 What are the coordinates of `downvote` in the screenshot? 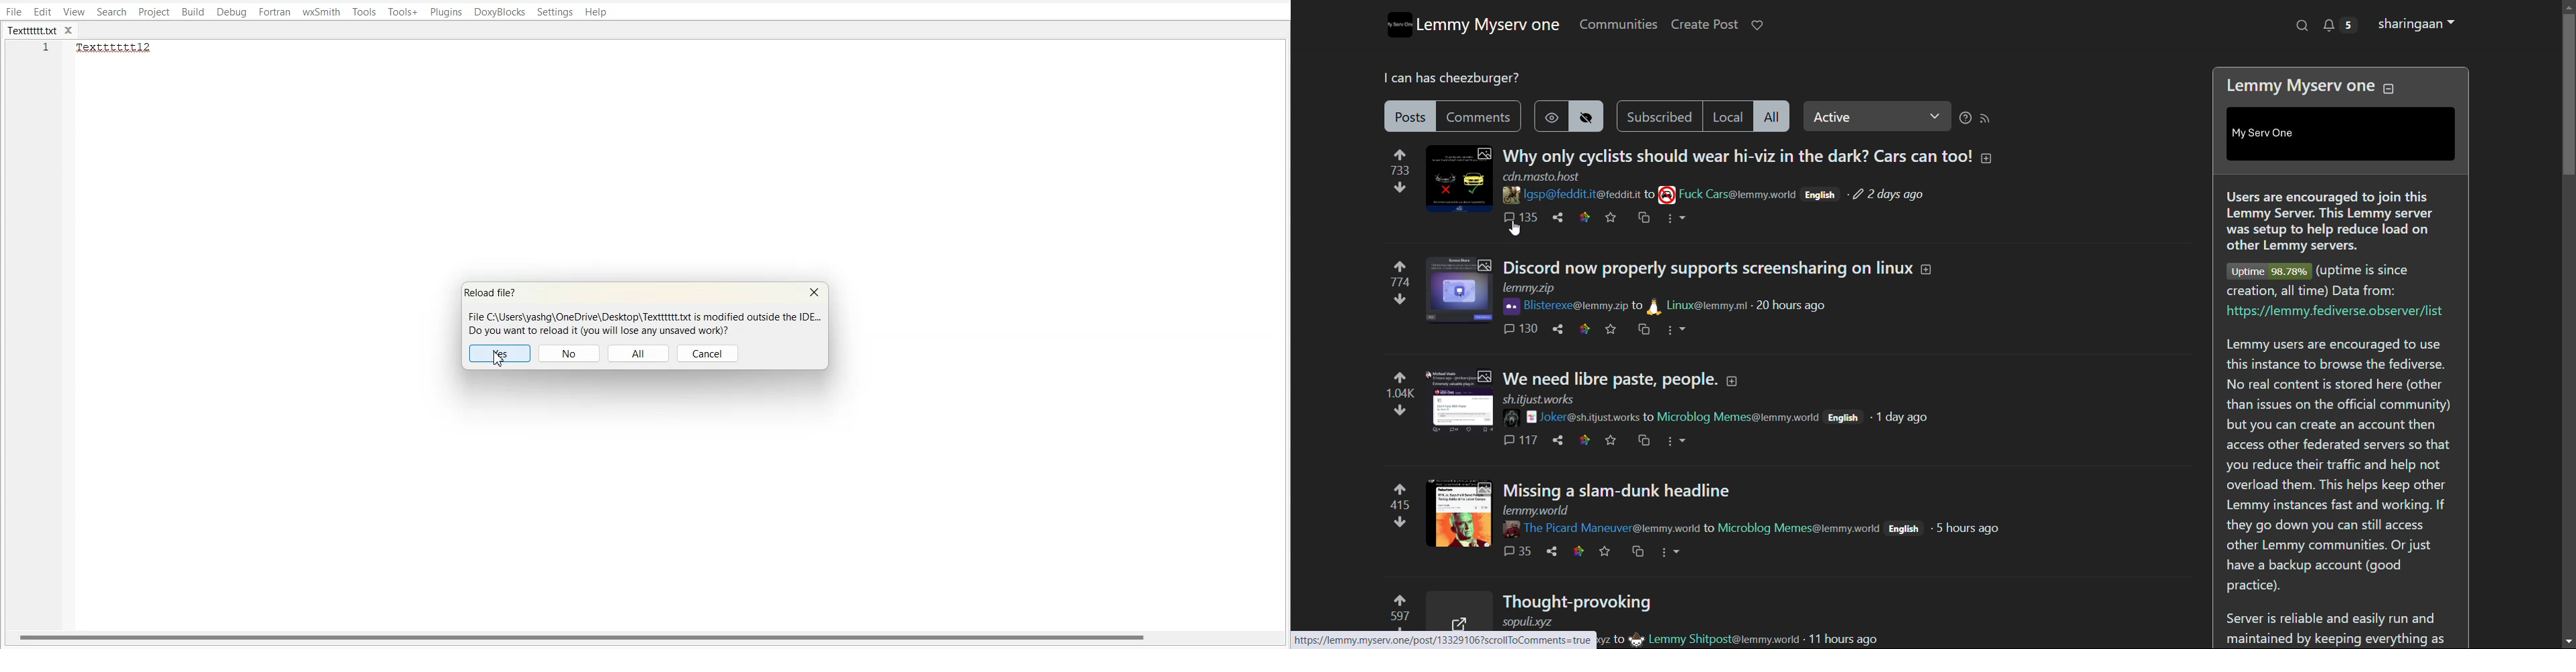 It's located at (1399, 410).